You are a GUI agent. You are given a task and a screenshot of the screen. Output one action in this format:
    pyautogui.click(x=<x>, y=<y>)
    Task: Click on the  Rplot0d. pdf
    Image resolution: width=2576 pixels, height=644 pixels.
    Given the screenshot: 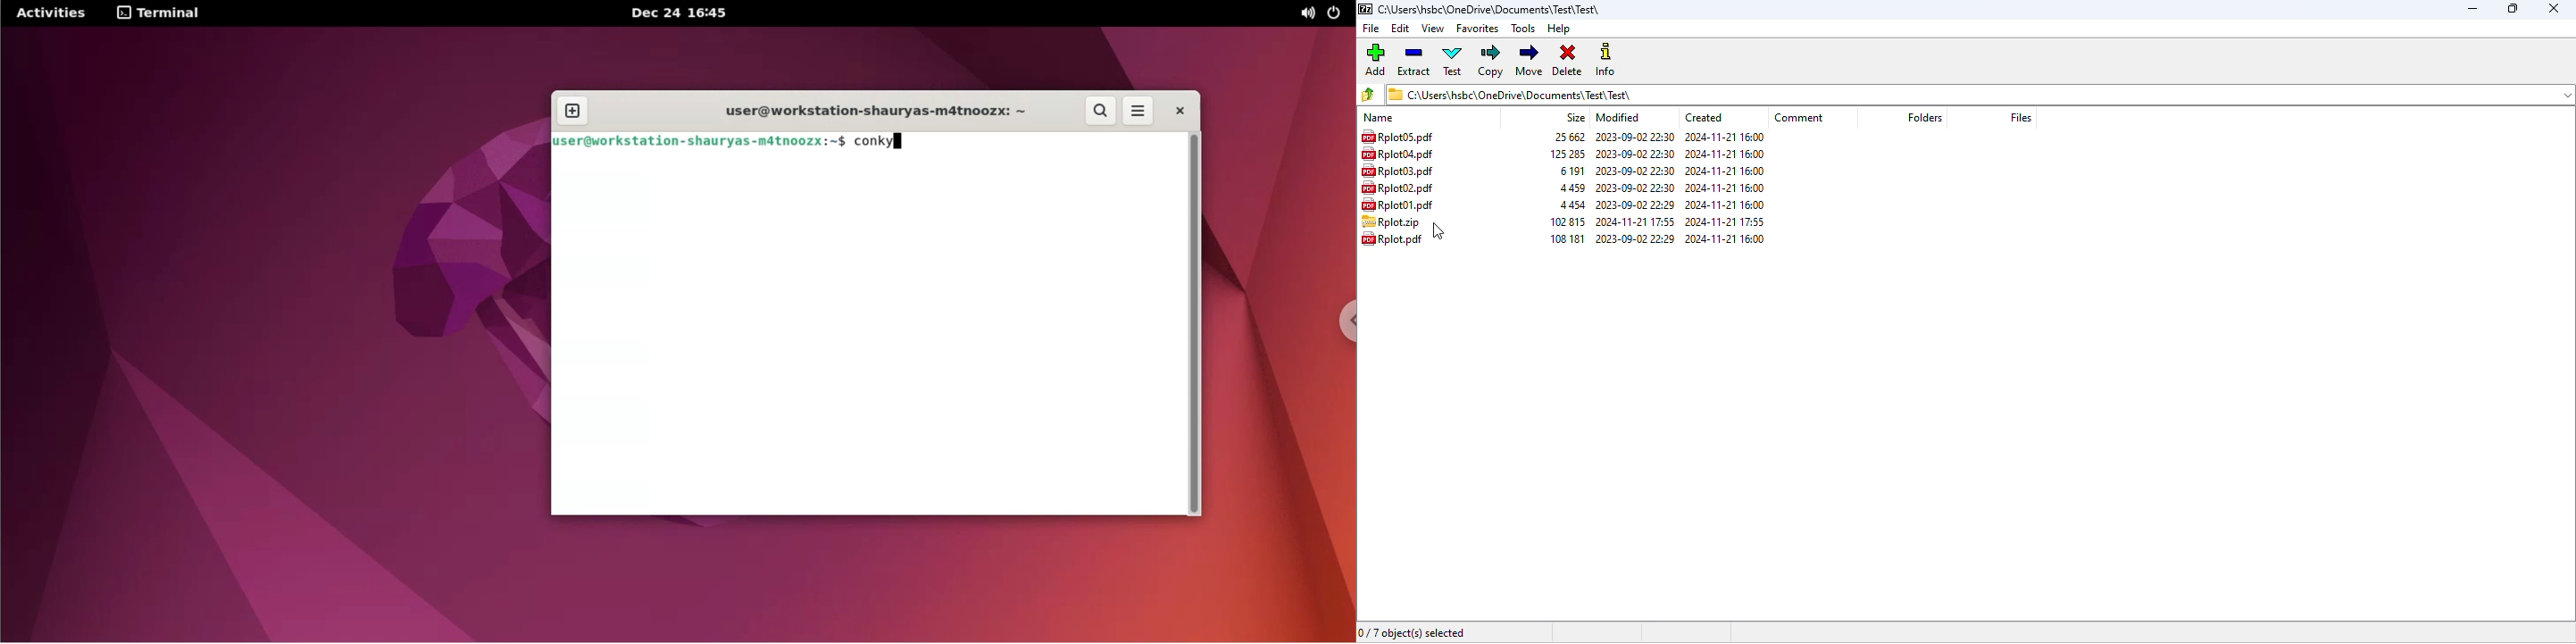 What is the action you would take?
    pyautogui.click(x=1405, y=155)
    